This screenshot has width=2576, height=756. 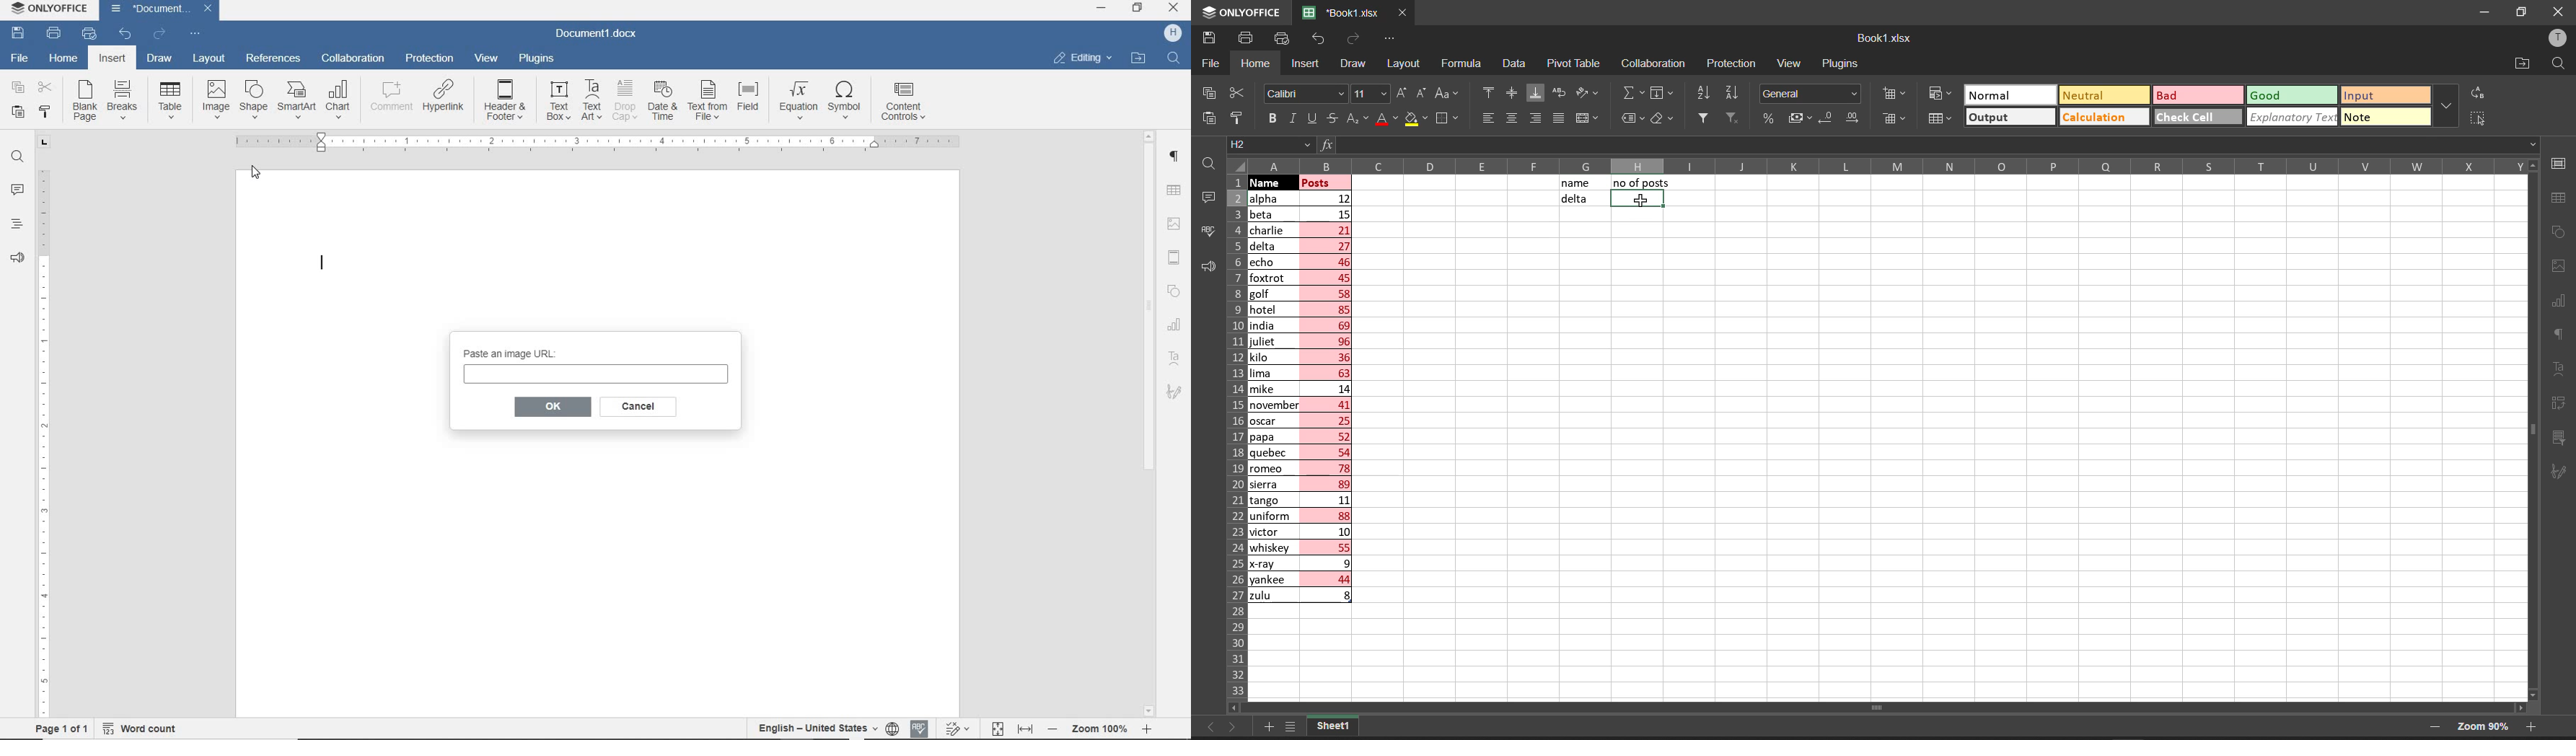 I want to click on word count, so click(x=144, y=729).